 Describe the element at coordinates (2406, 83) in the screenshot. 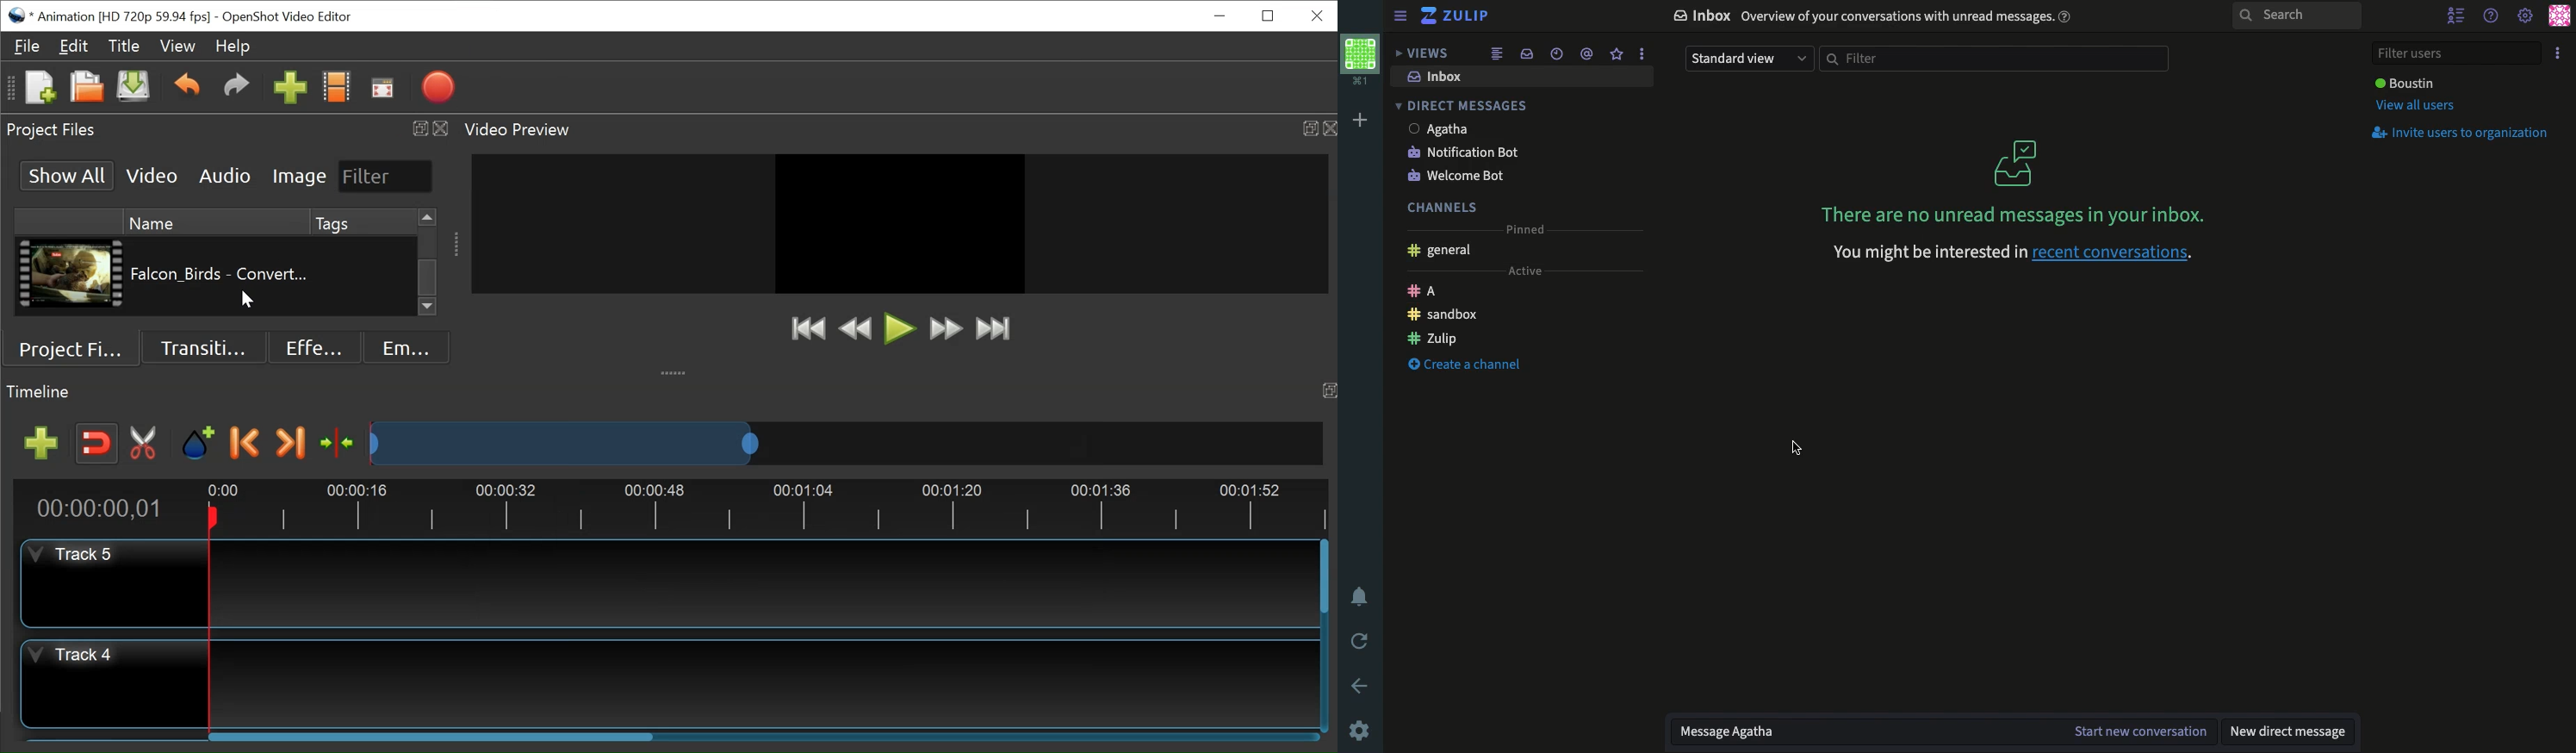

I see `User` at that location.